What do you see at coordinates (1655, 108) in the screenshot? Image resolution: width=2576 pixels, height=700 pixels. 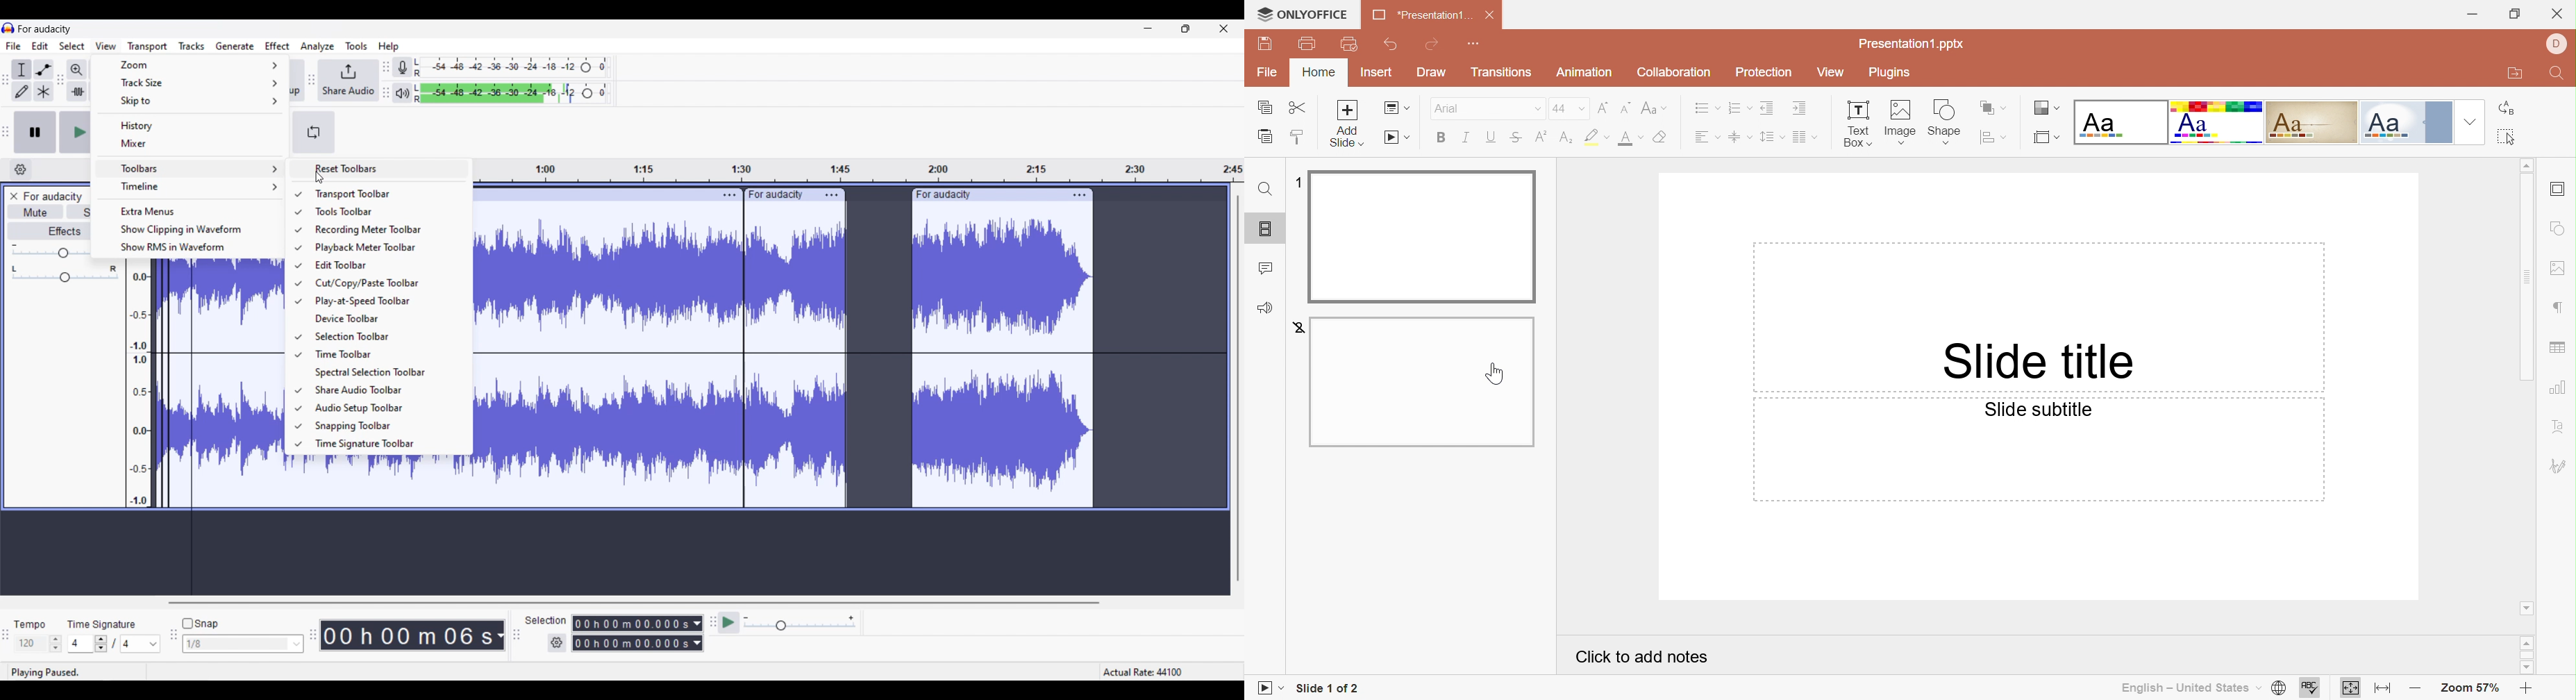 I see `Change case` at bounding box center [1655, 108].